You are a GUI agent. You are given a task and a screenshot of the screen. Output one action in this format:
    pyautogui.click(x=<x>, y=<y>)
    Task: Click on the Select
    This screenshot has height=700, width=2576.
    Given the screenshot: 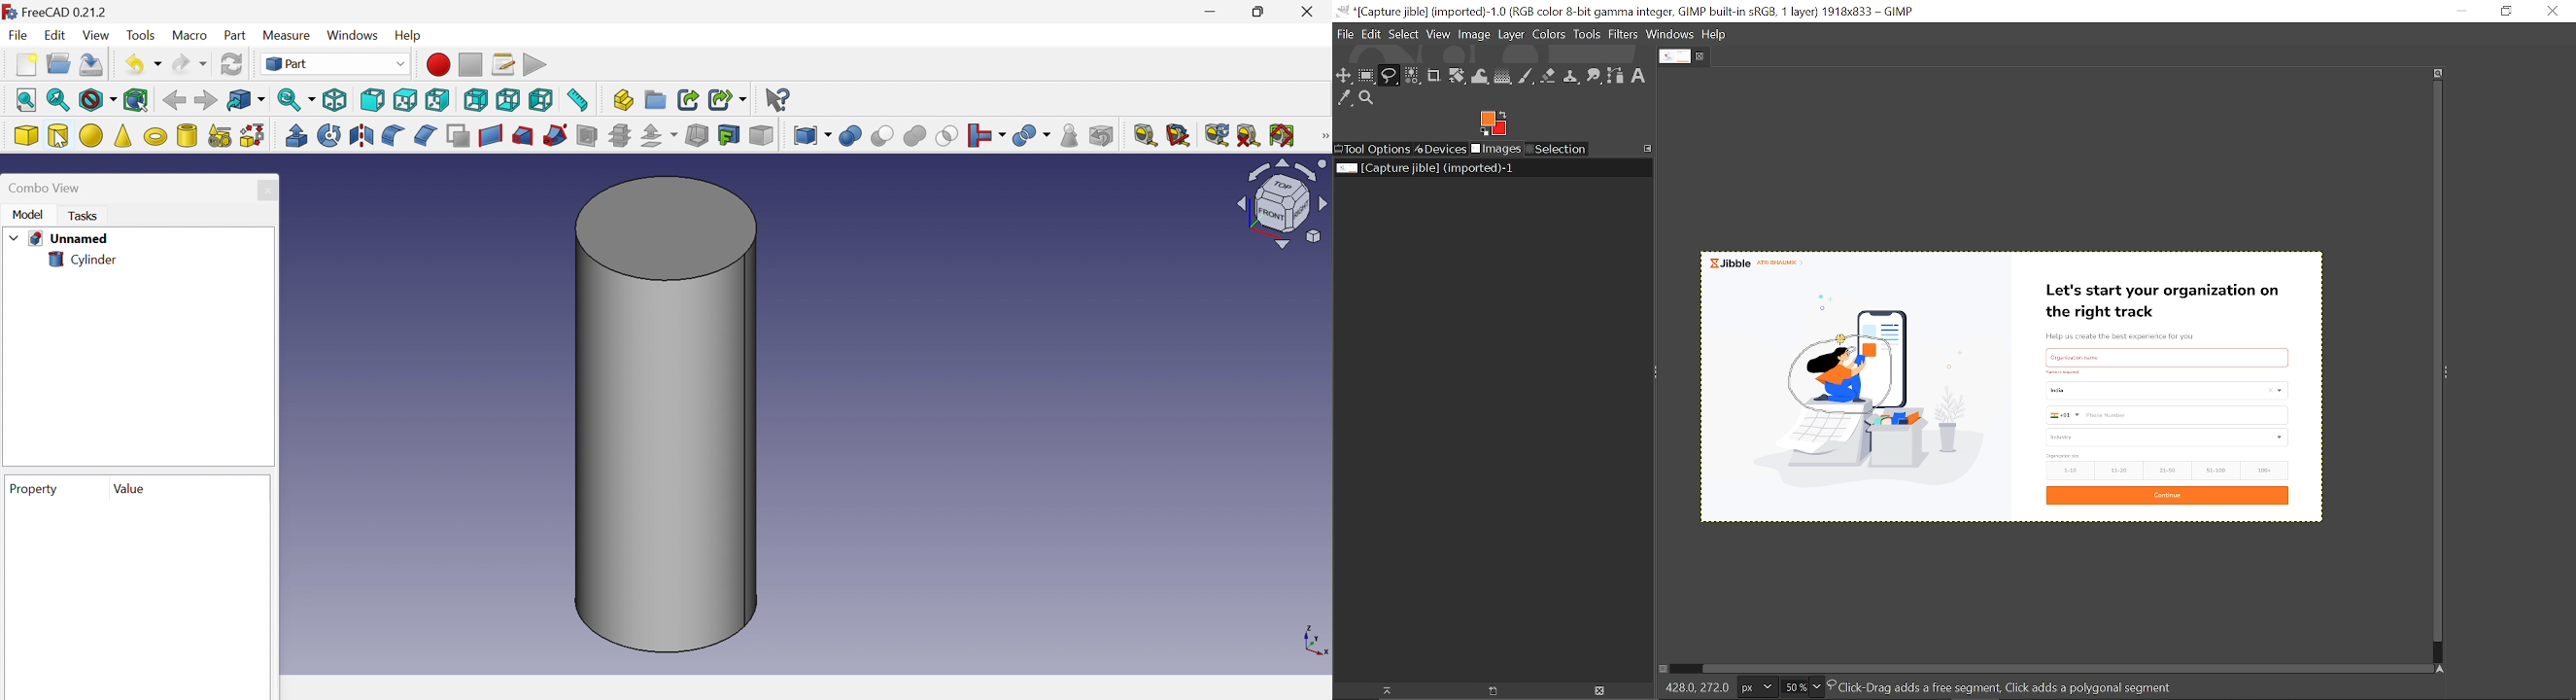 What is the action you would take?
    pyautogui.click(x=1404, y=34)
    